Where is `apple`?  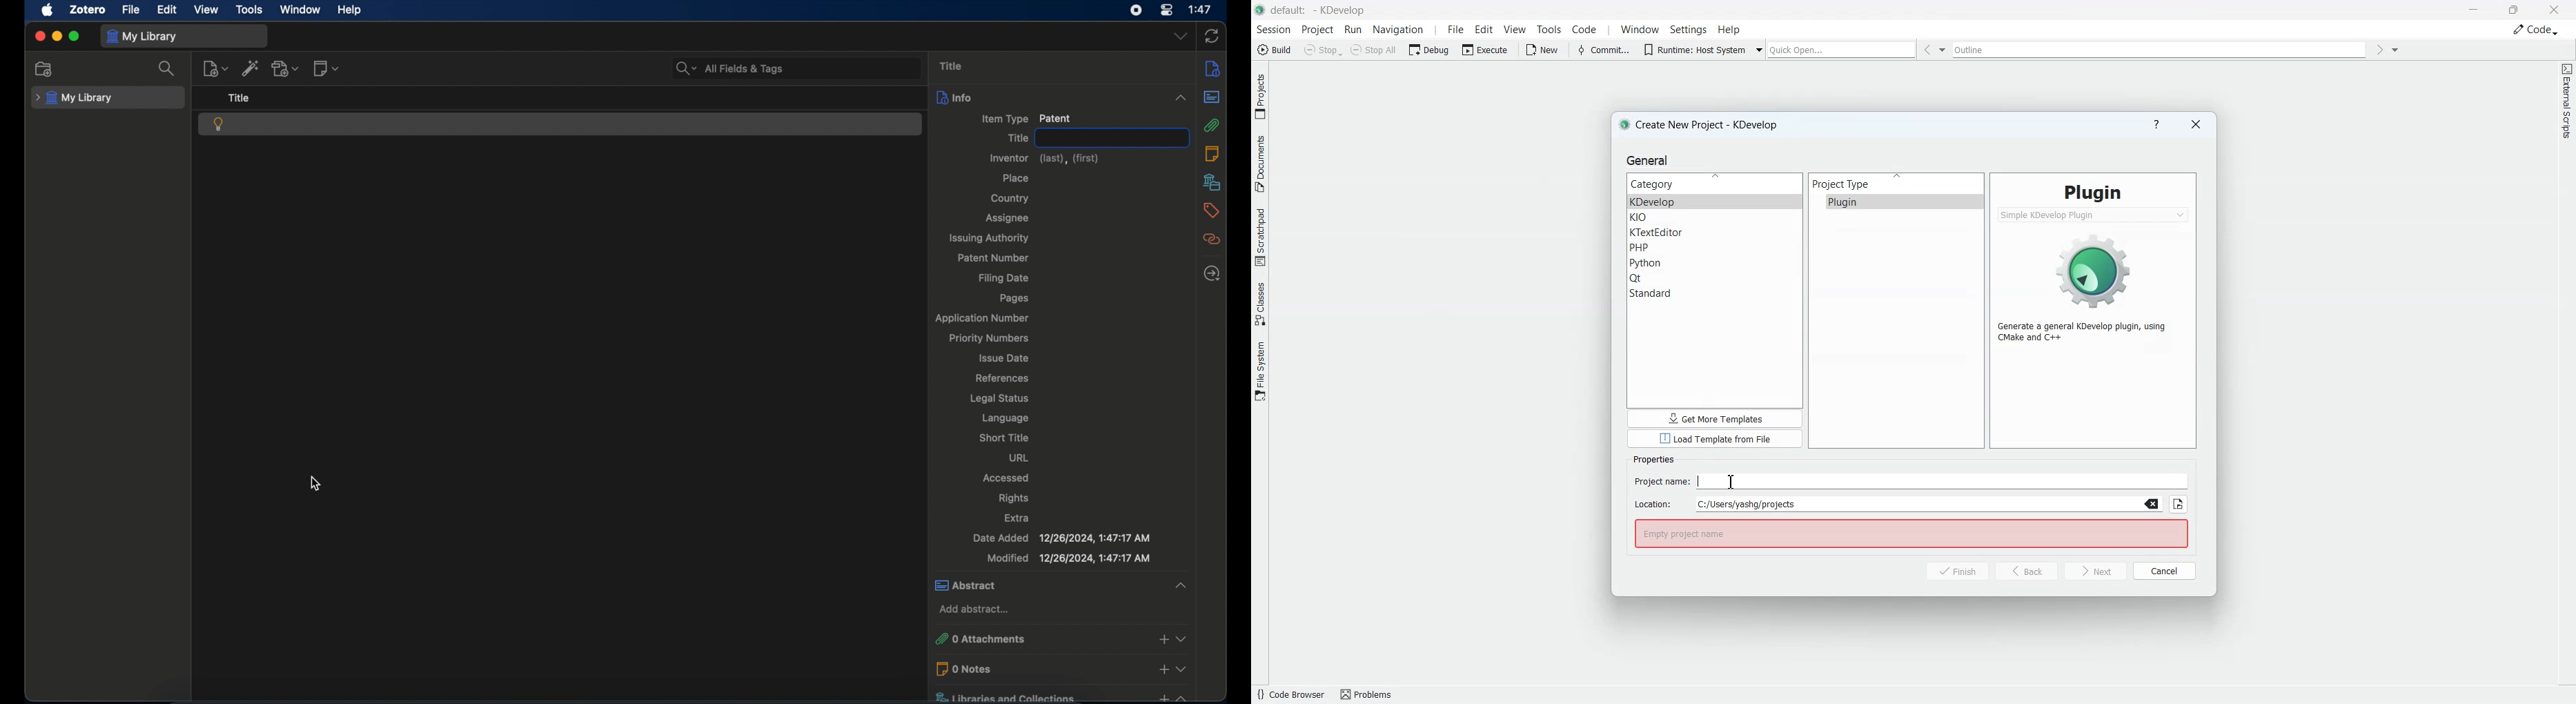 apple is located at coordinates (46, 10).